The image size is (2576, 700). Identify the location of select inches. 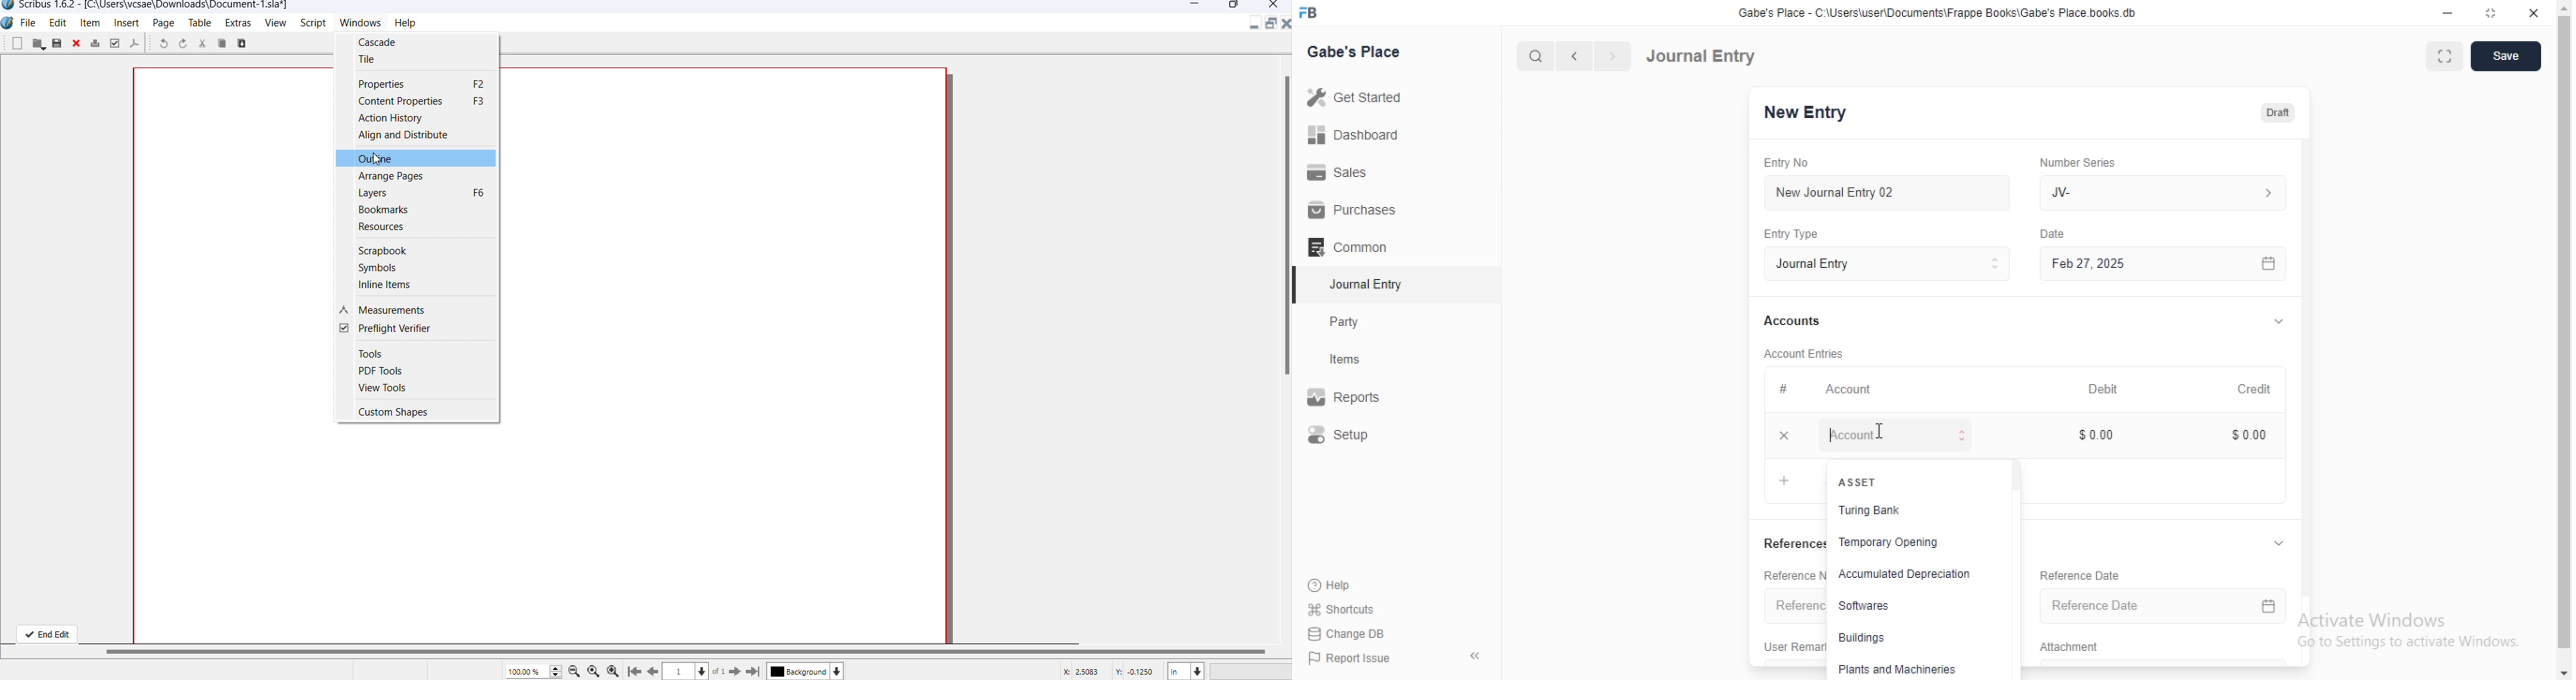
(1186, 671).